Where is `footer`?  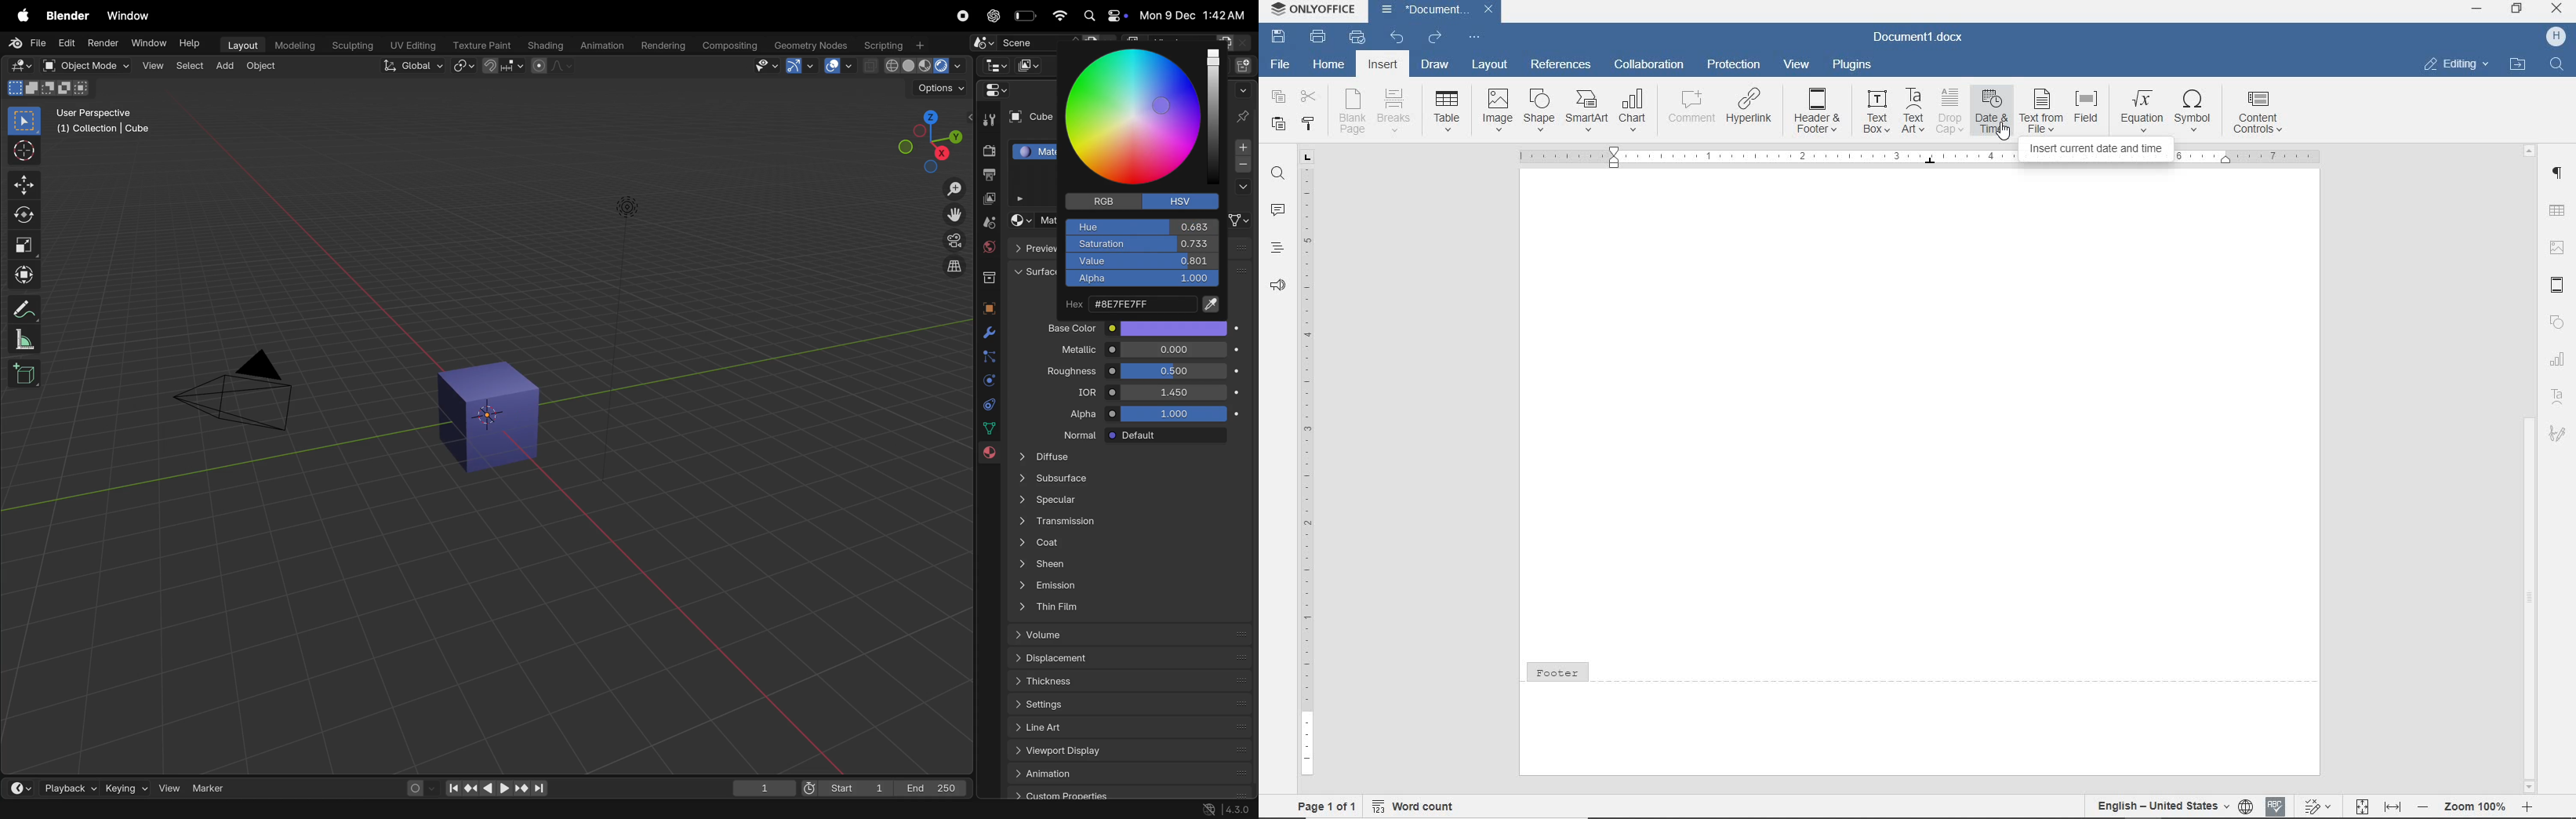 footer is located at coordinates (1920, 715).